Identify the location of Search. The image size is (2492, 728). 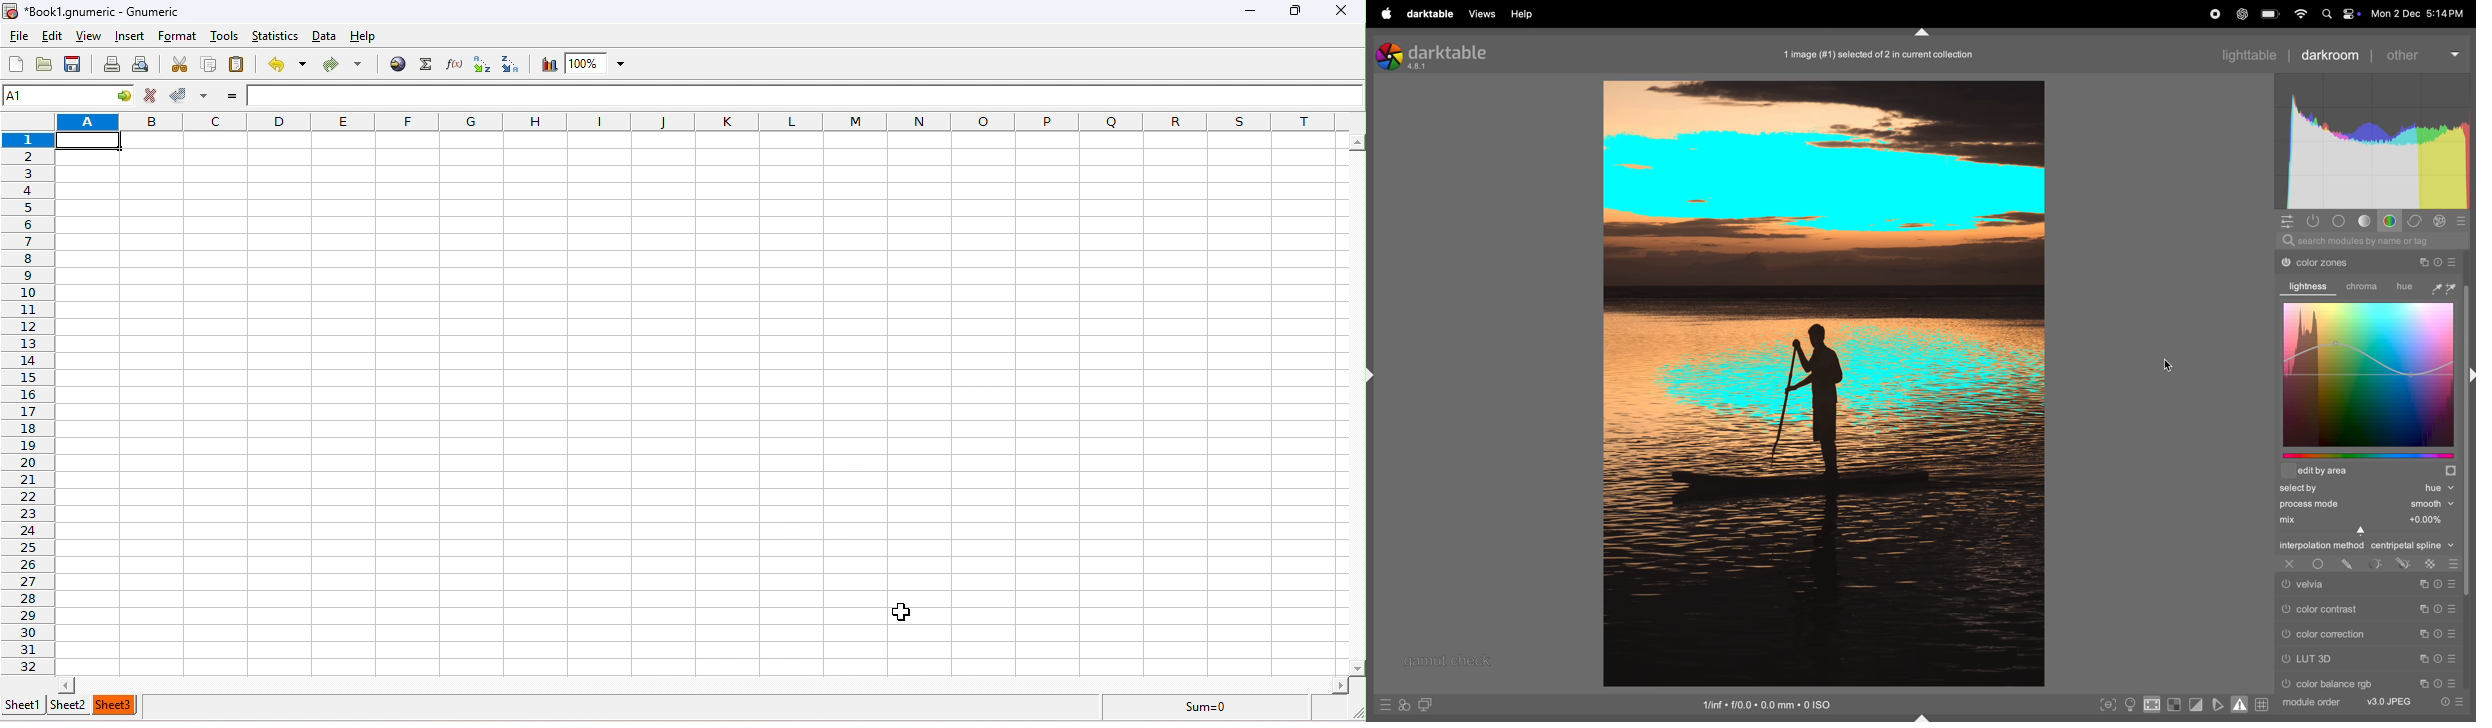
(2327, 14).